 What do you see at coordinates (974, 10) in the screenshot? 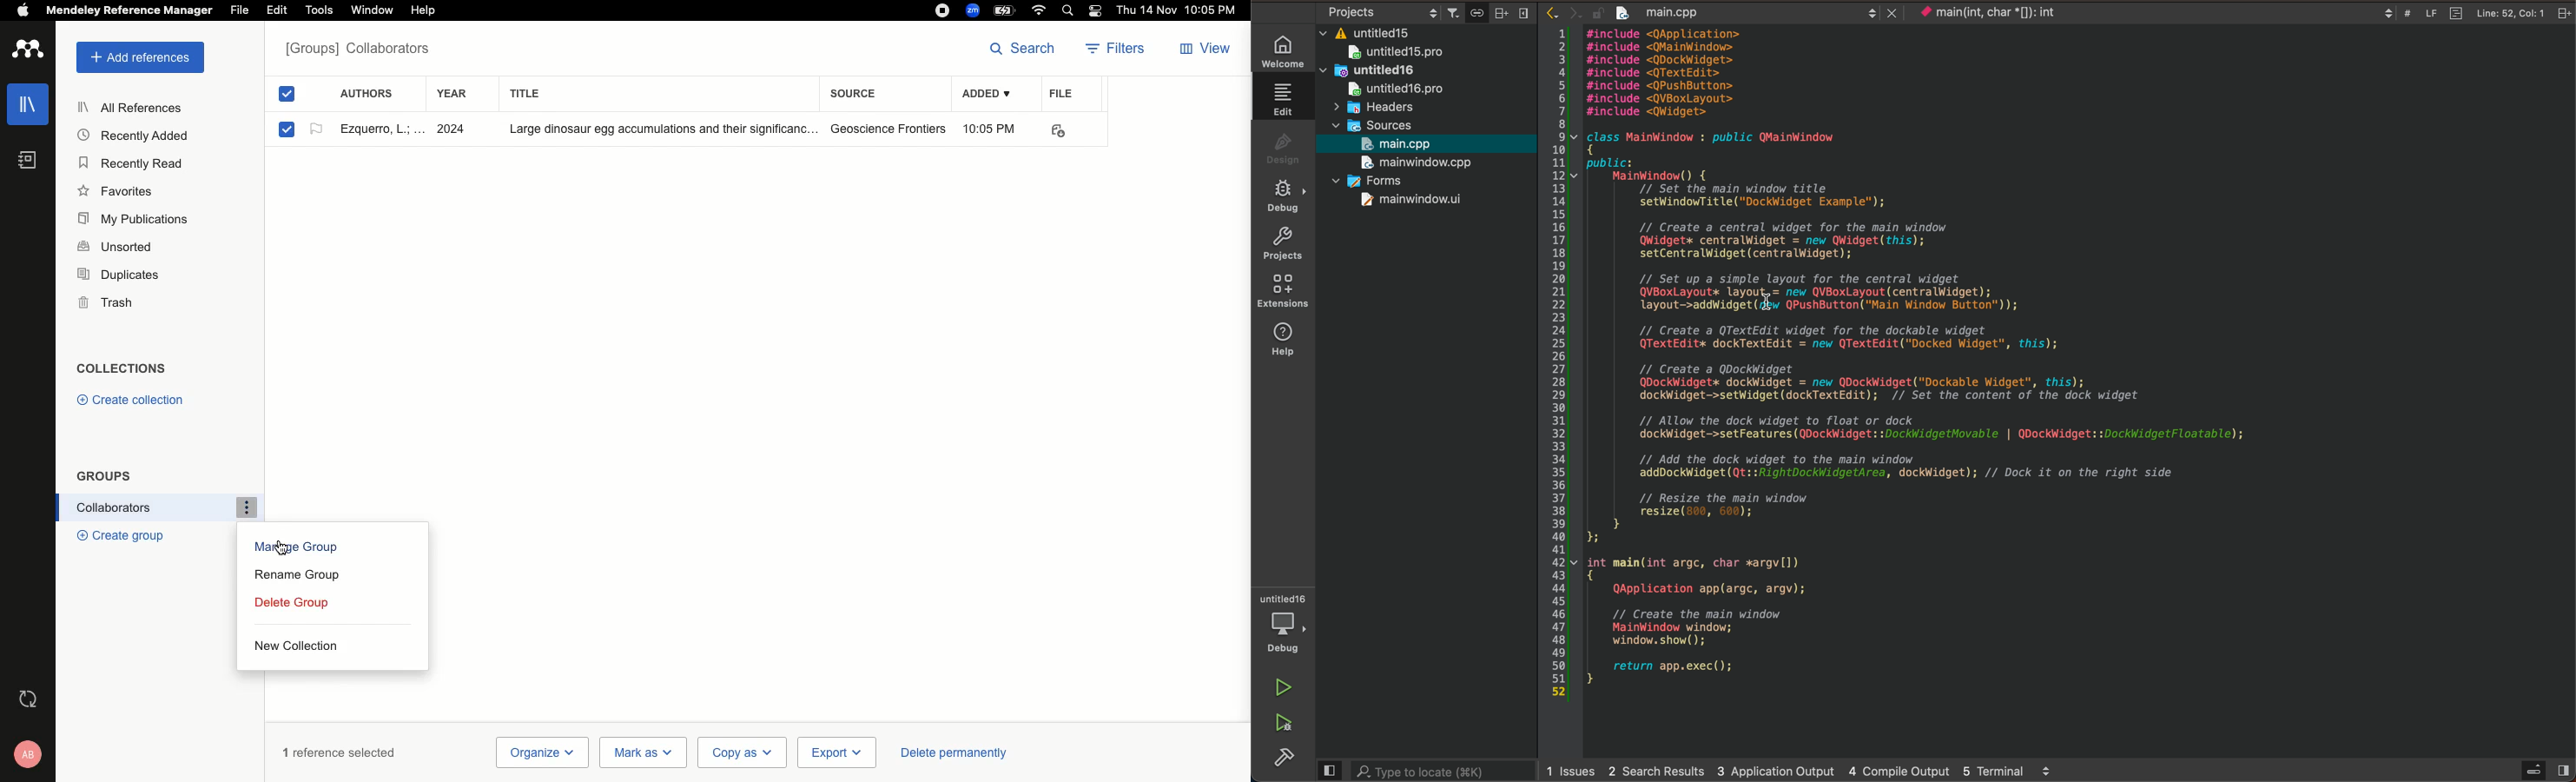
I see `Zoom` at bounding box center [974, 10].